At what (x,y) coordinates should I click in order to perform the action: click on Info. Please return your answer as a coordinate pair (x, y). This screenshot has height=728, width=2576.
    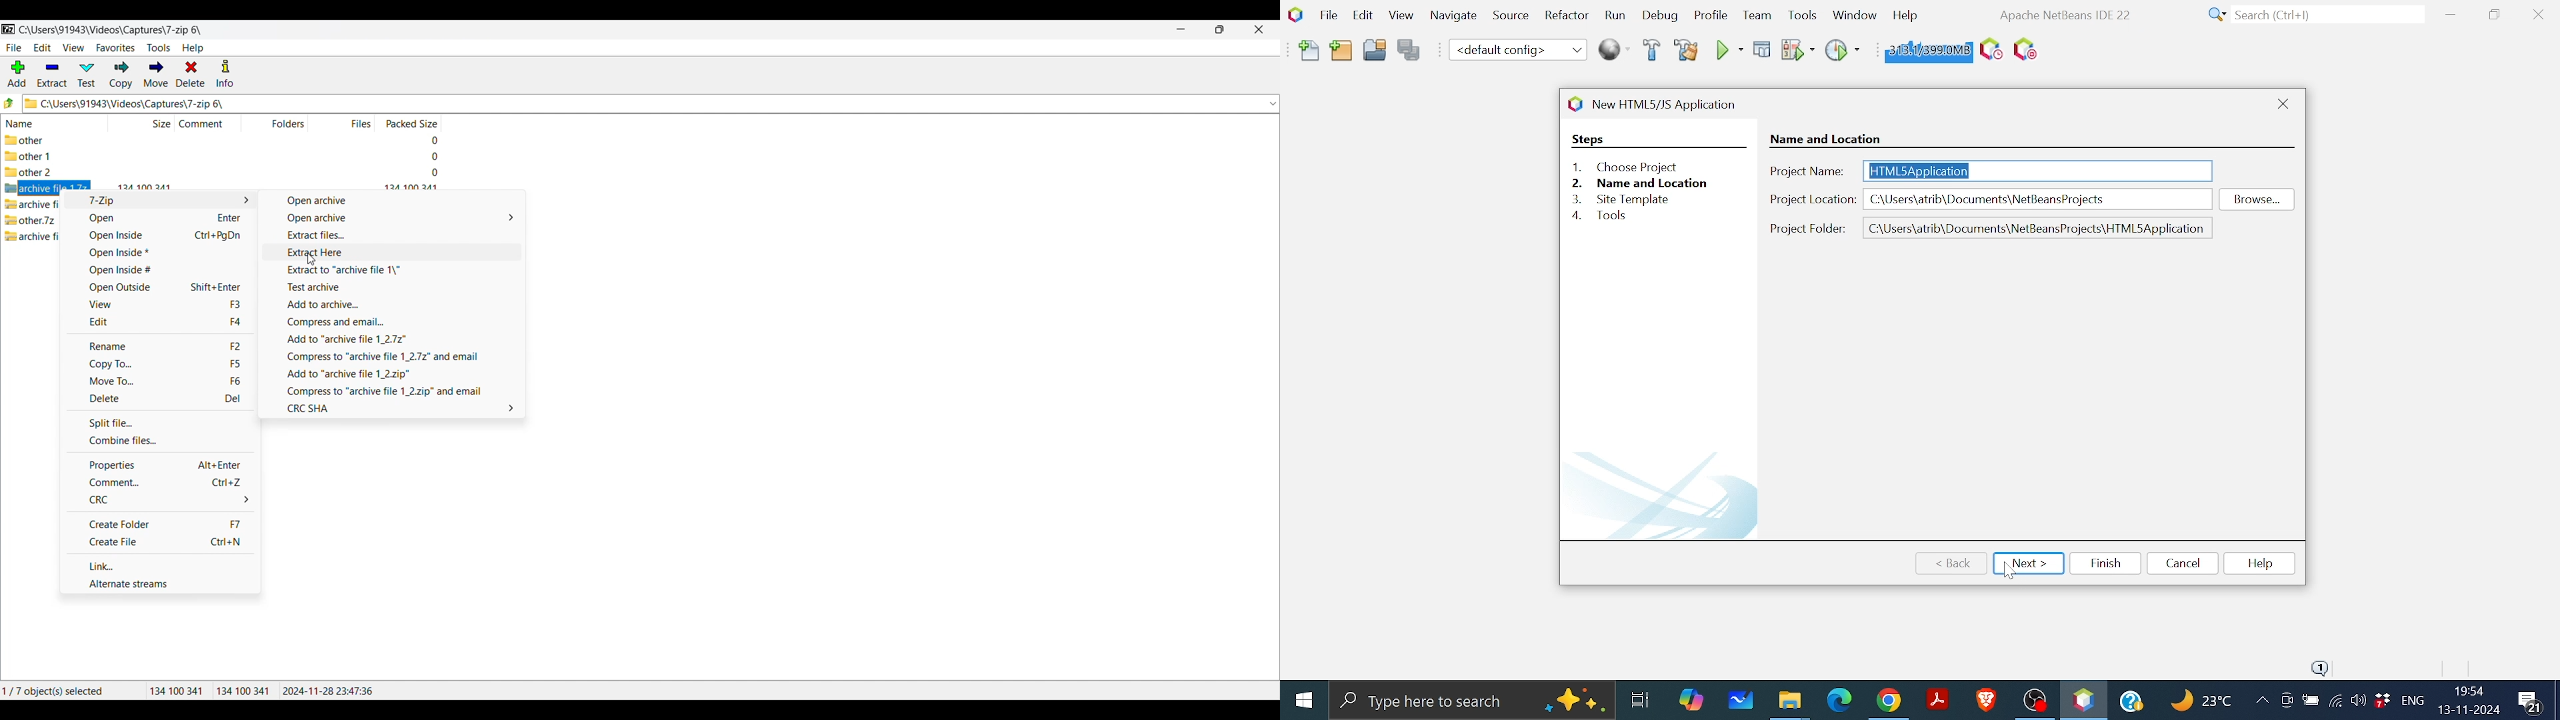
    Looking at the image, I should click on (225, 73).